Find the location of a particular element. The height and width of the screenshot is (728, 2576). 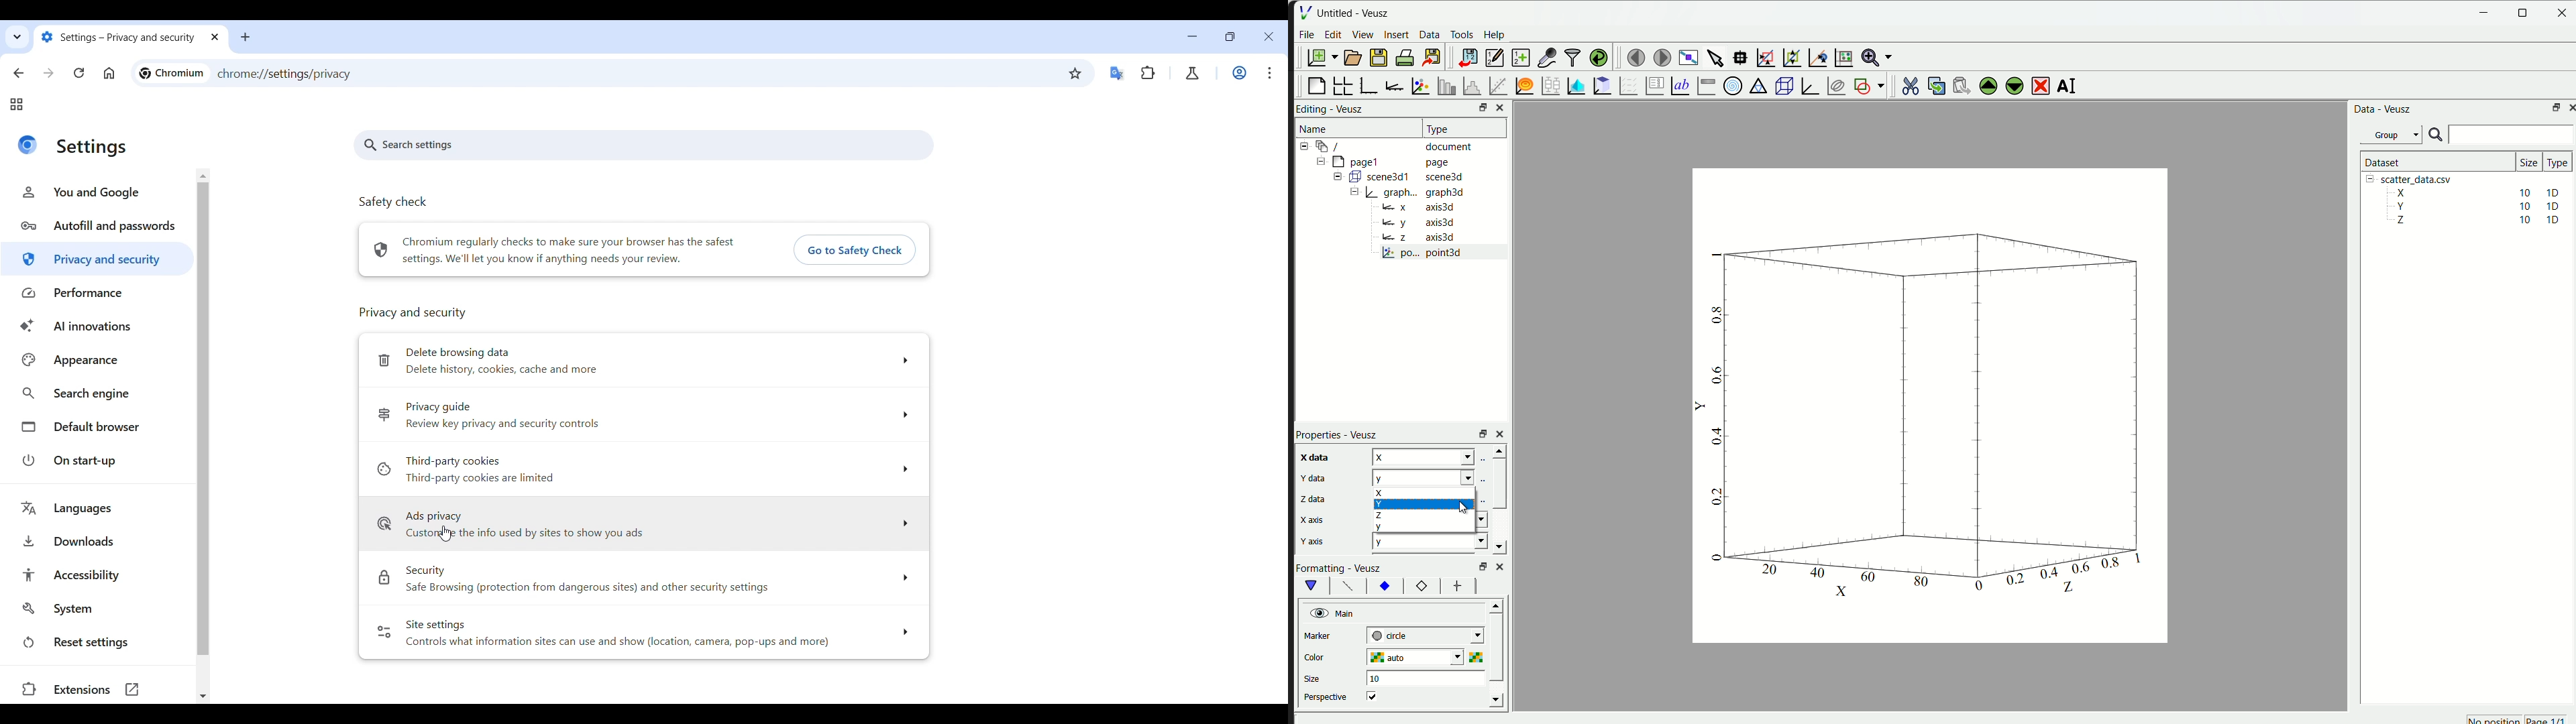

Autofill and passwords is located at coordinates (99, 225).